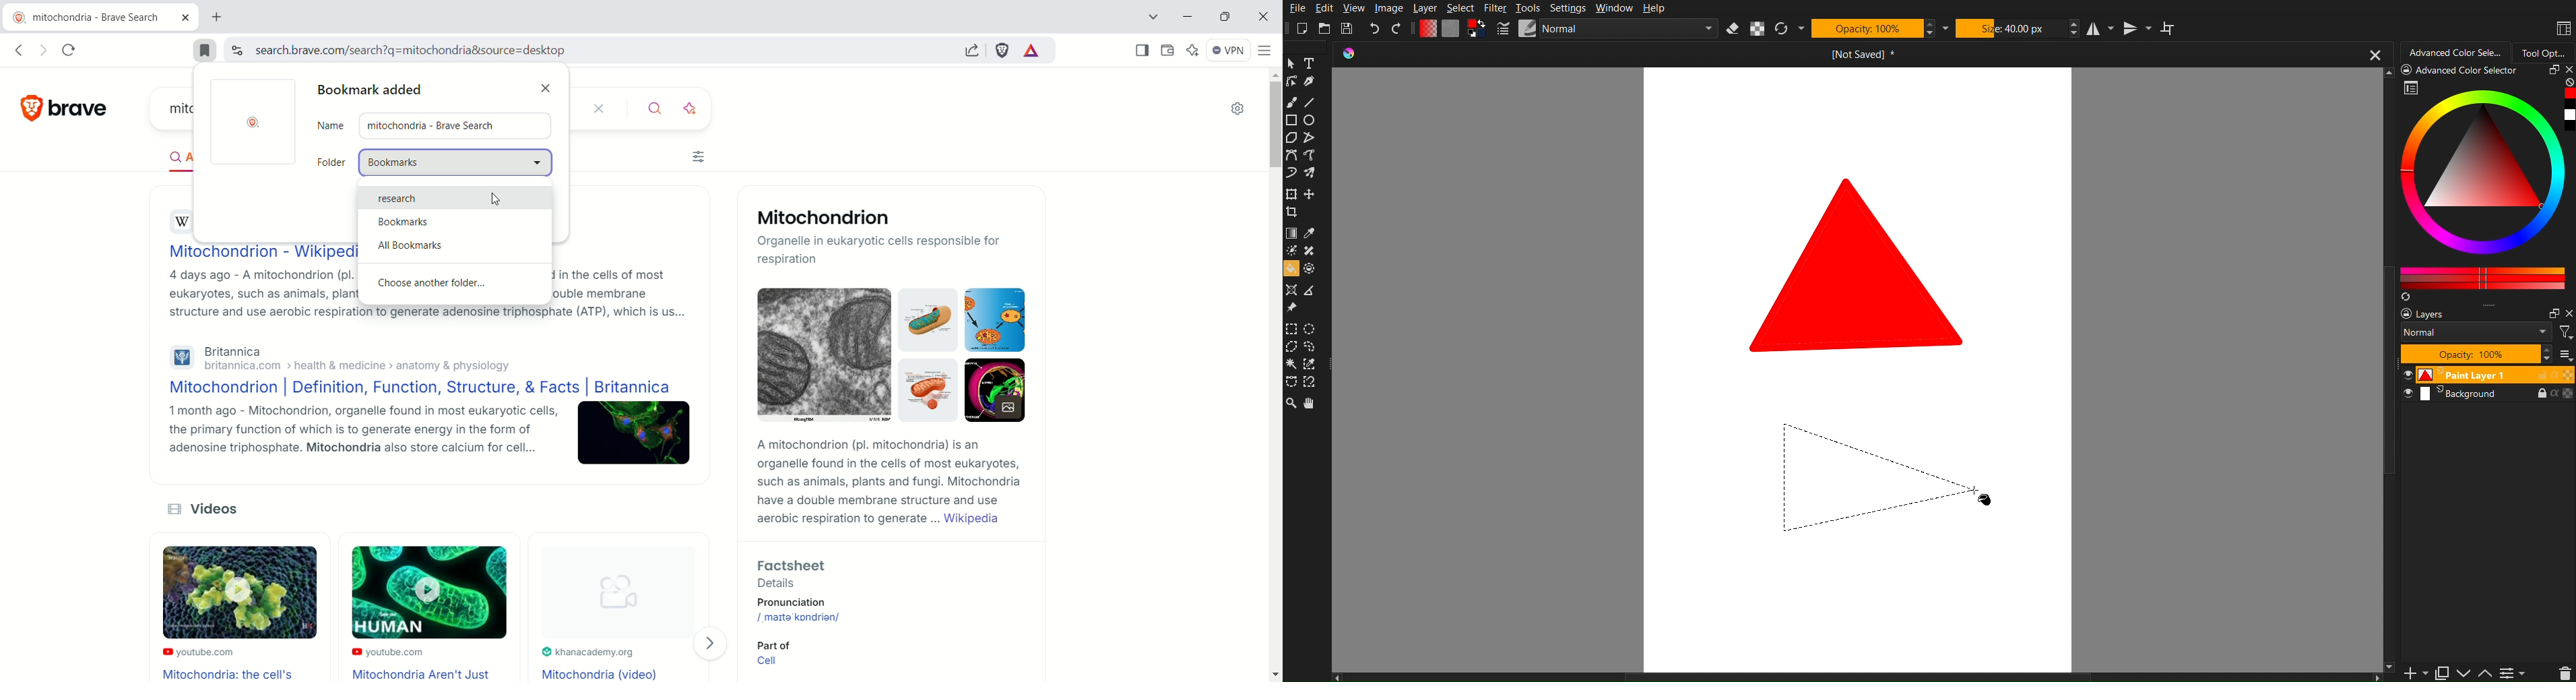  Describe the element at coordinates (1316, 405) in the screenshot. I see `Pan` at that location.